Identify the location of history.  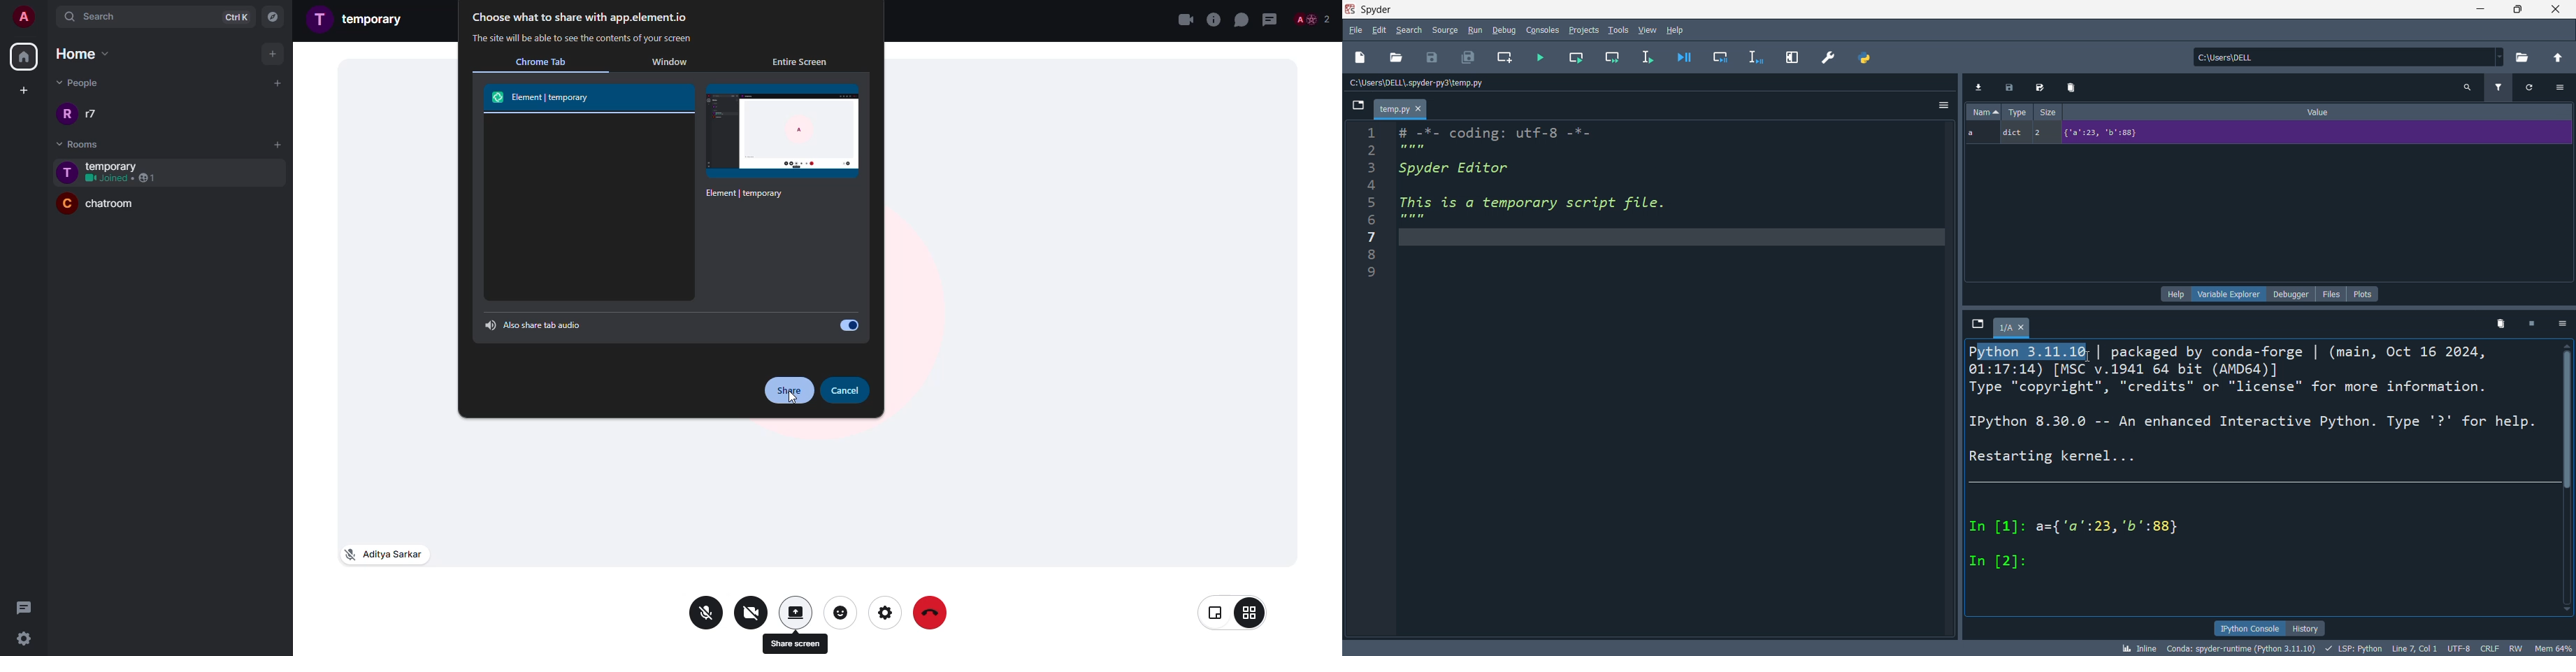
(2306, 628).